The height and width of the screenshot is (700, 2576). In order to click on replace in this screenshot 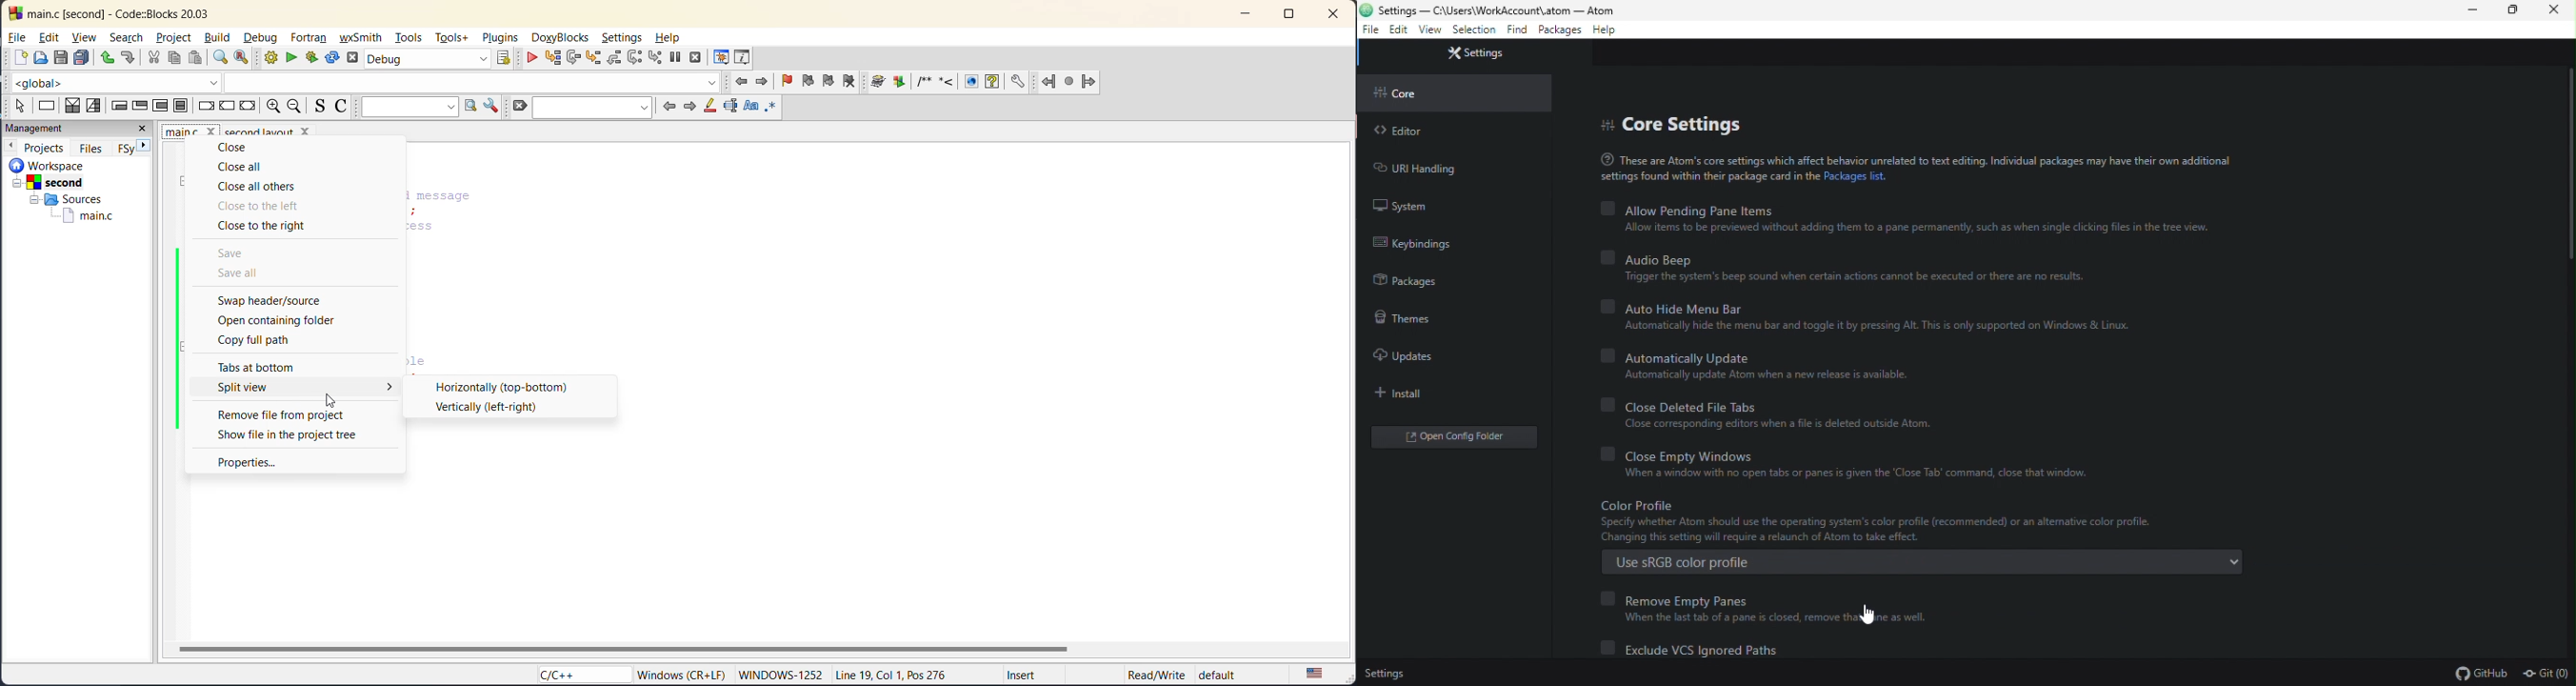, I will do `click(238, 59)`.